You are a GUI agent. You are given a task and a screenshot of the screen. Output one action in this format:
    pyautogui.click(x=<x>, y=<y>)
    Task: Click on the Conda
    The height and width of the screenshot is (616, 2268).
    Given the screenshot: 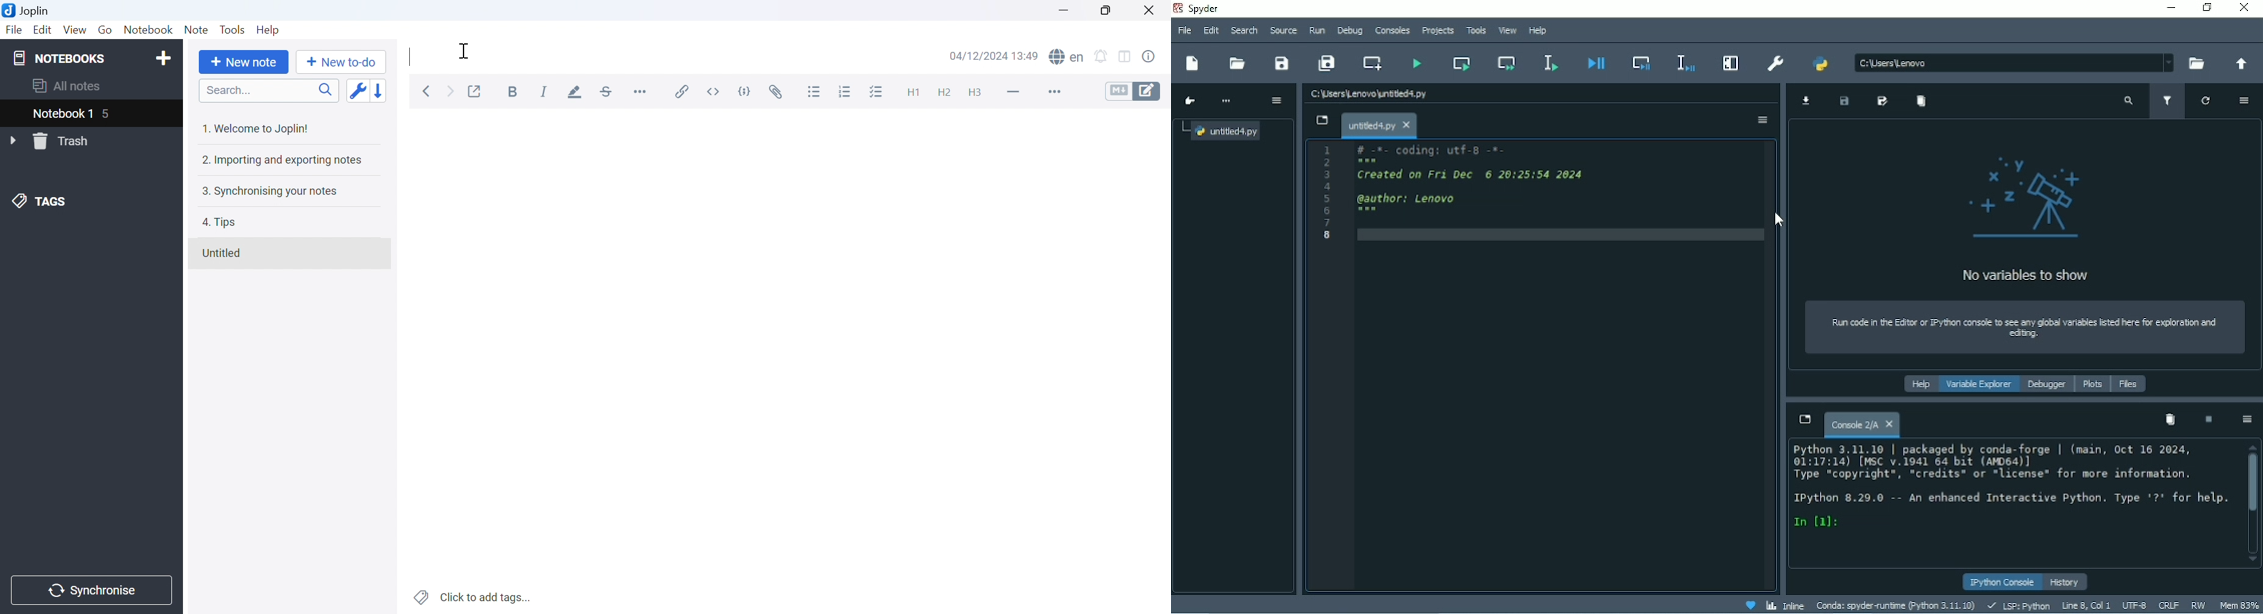 What is the action you would take?
    pyautogui.click(x=1895, y=605)
    